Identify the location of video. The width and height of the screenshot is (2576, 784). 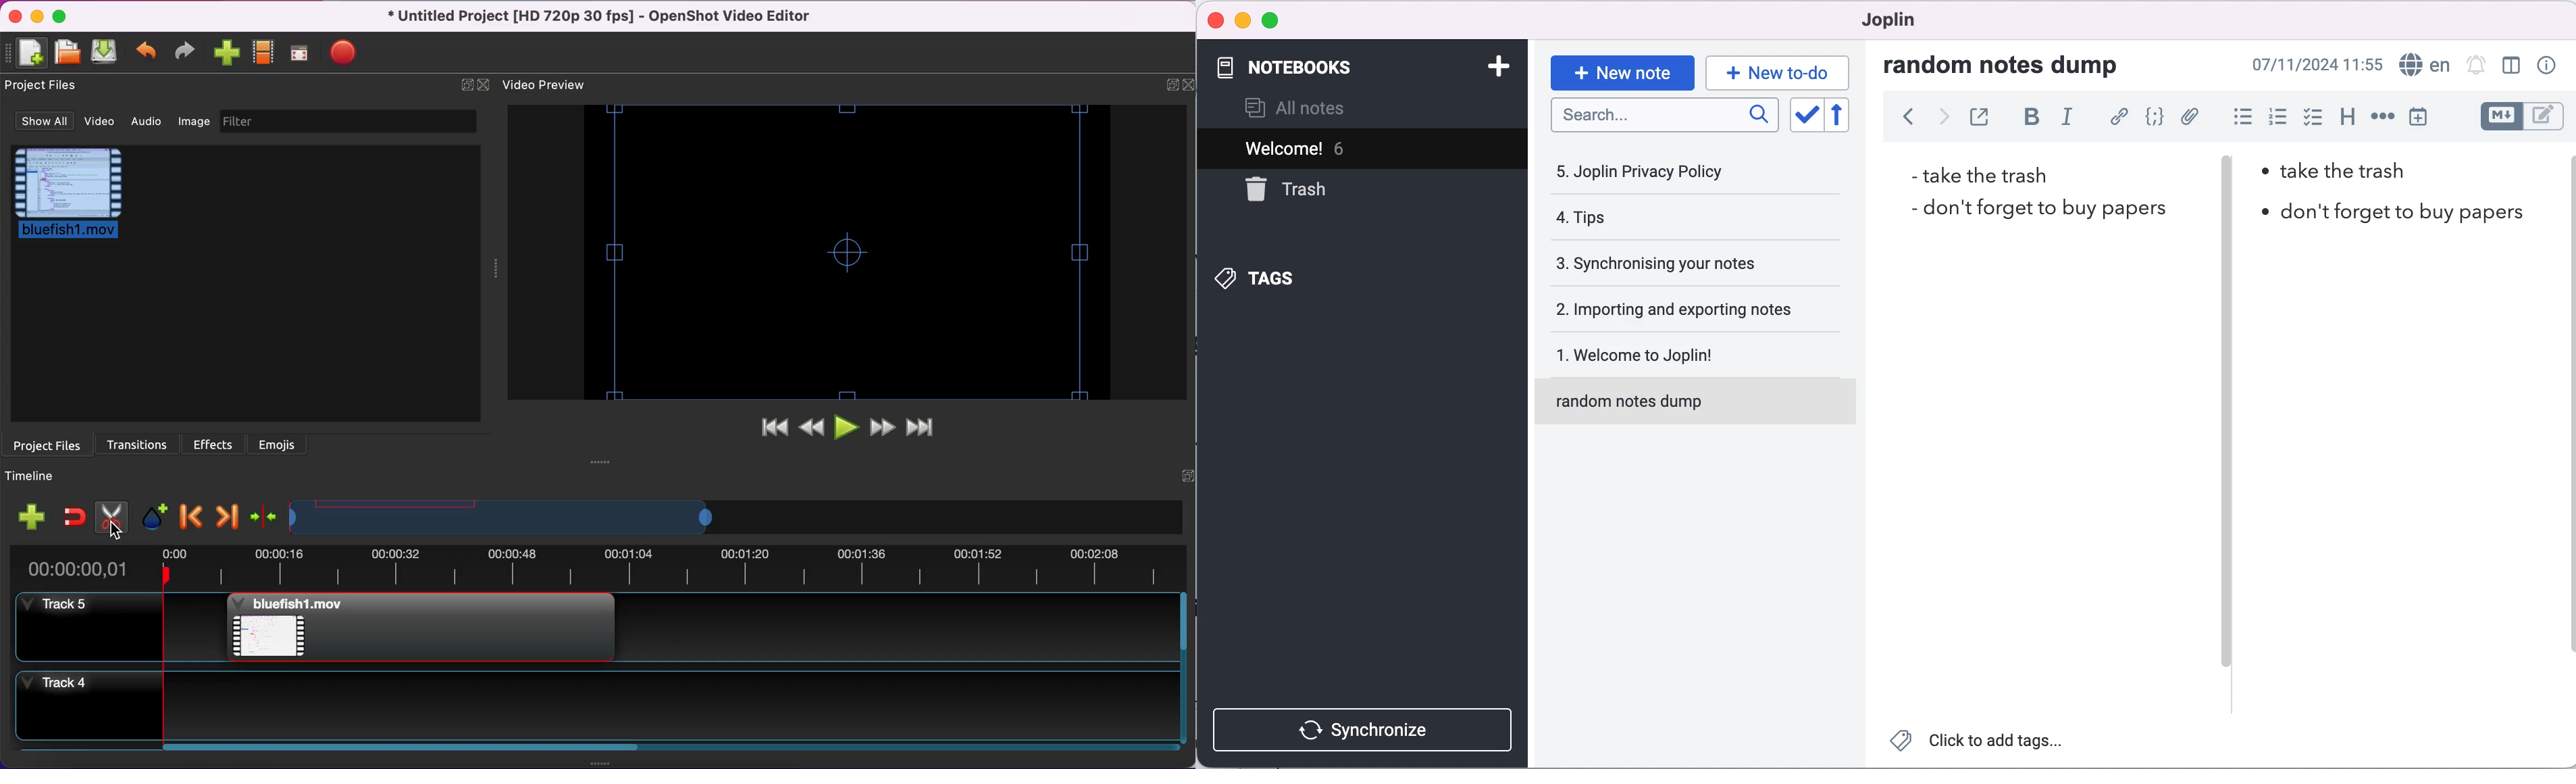
(98, 122).